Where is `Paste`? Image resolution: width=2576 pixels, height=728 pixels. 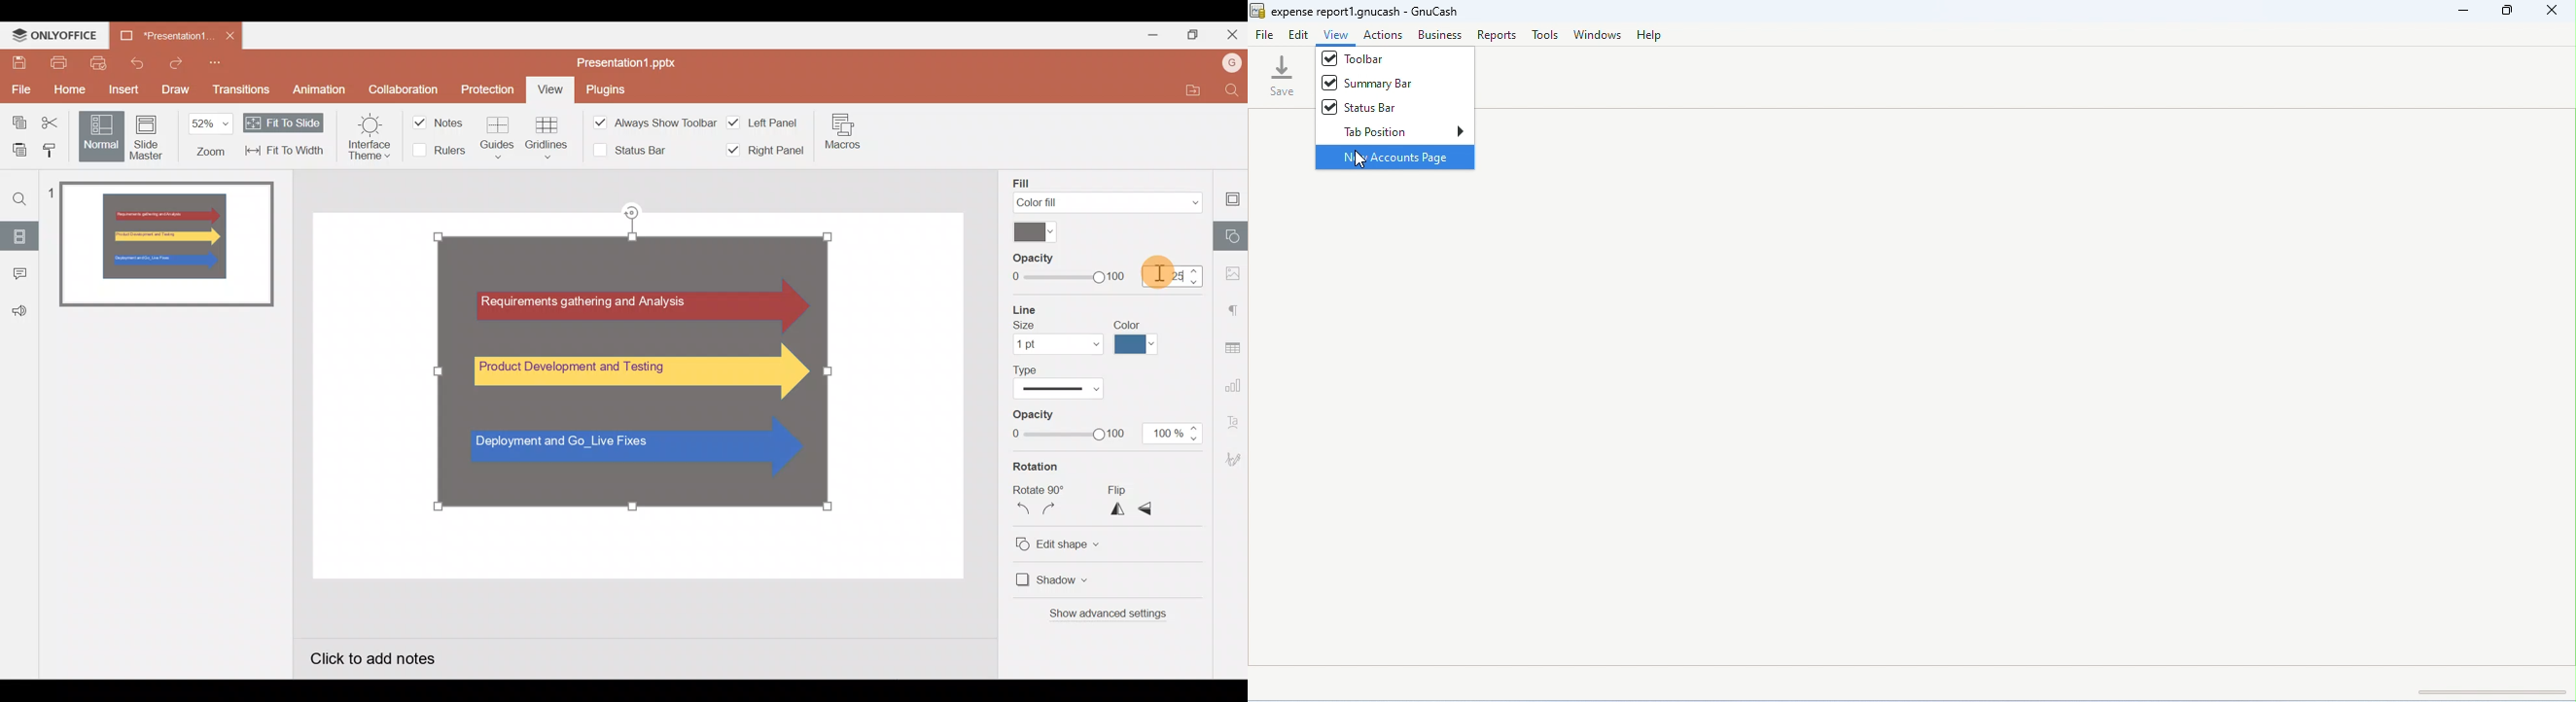 Paste is located at coordinates (16, 149).